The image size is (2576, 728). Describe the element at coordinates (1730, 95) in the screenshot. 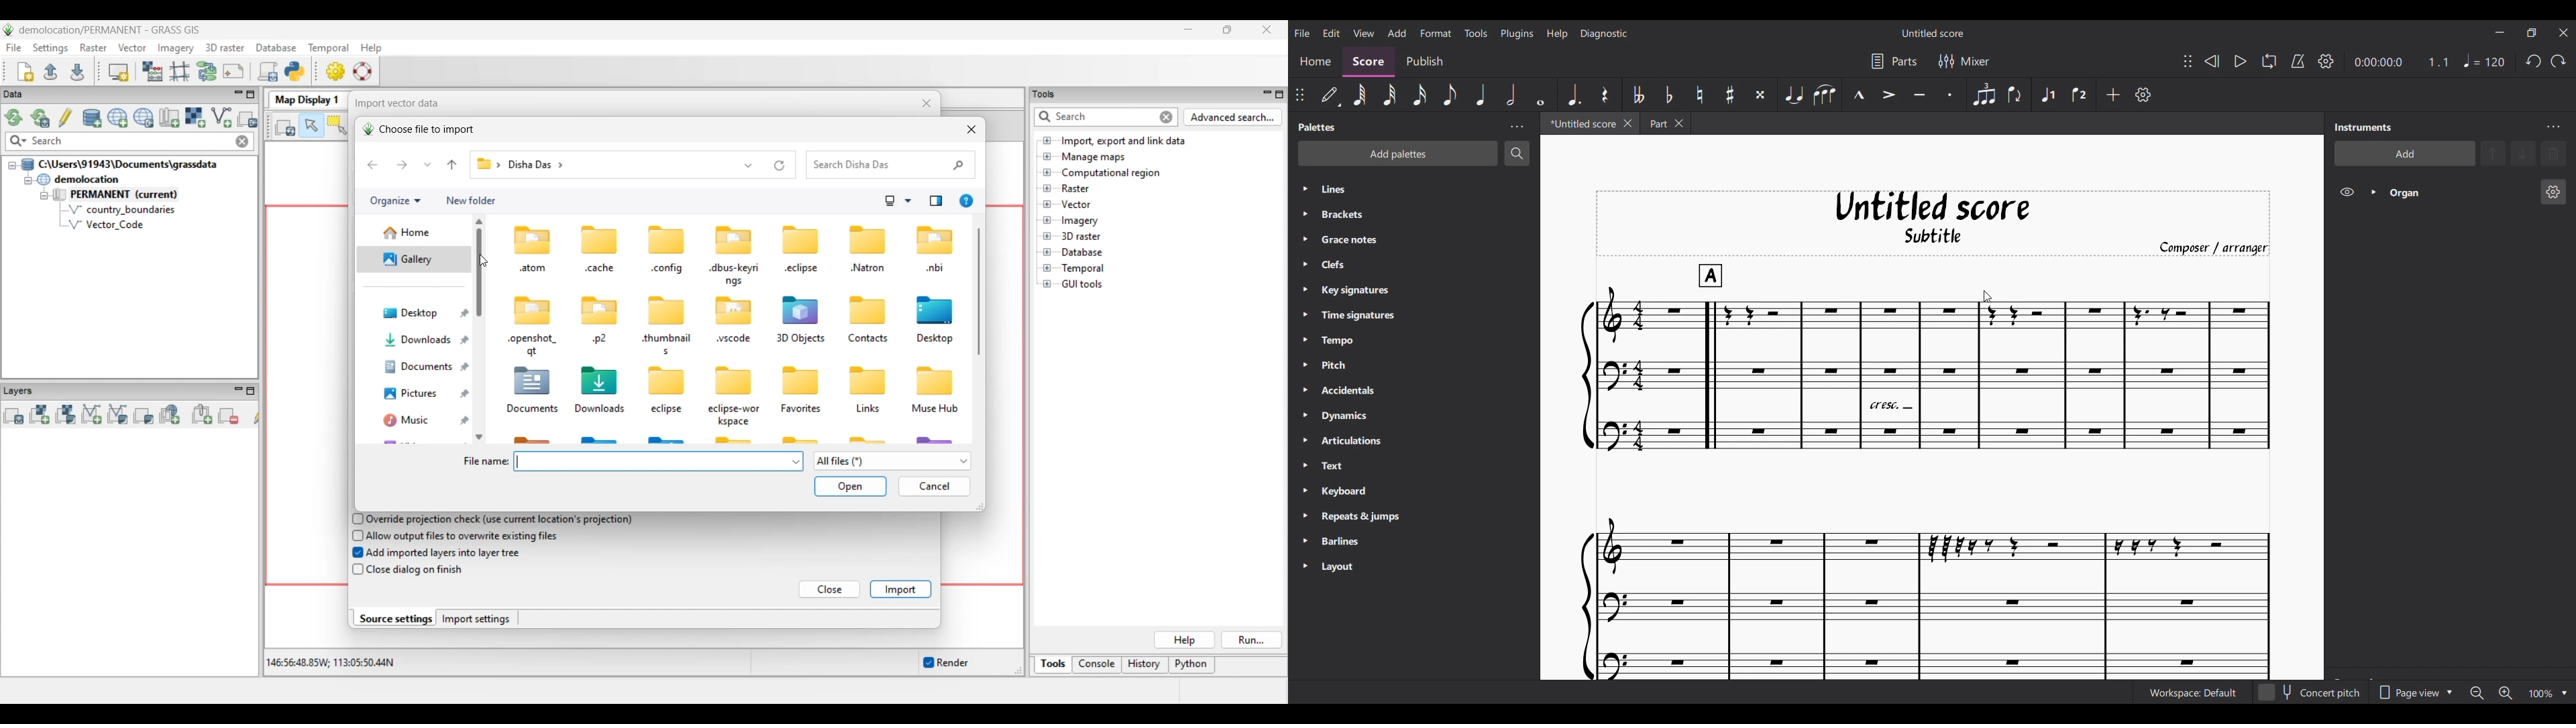

I see `Toggle sharp` at that location.